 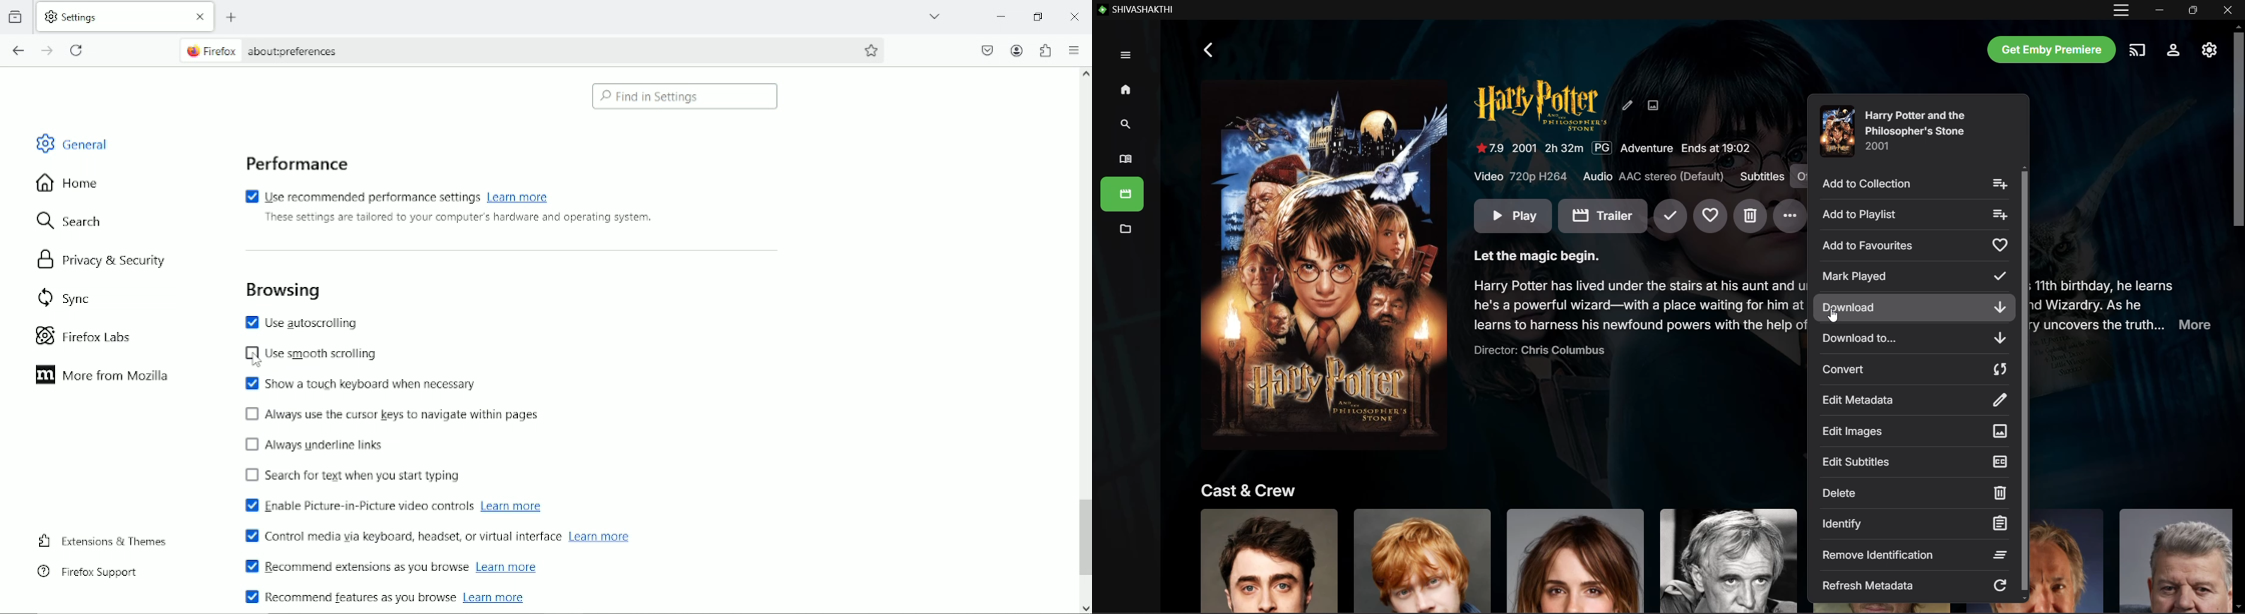 I want to click on Use recommended performance settings, so click(x=360, y=195).